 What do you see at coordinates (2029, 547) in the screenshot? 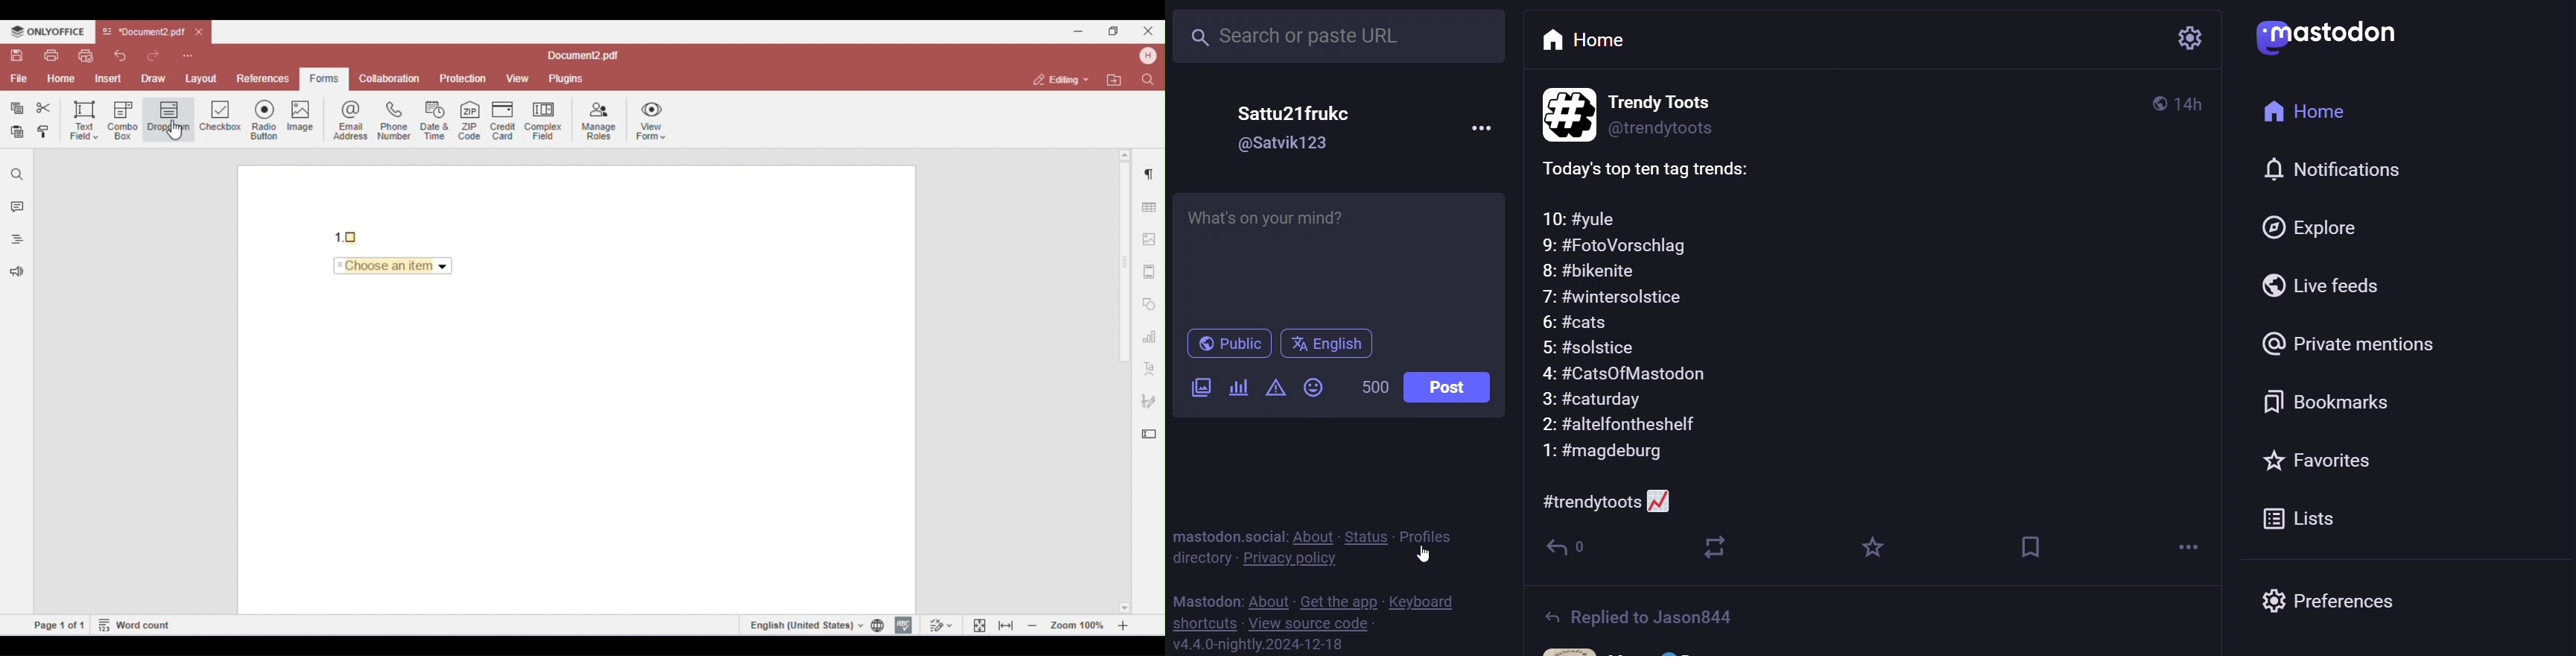
I see `bookmark` at bounding box center [2029, 547].